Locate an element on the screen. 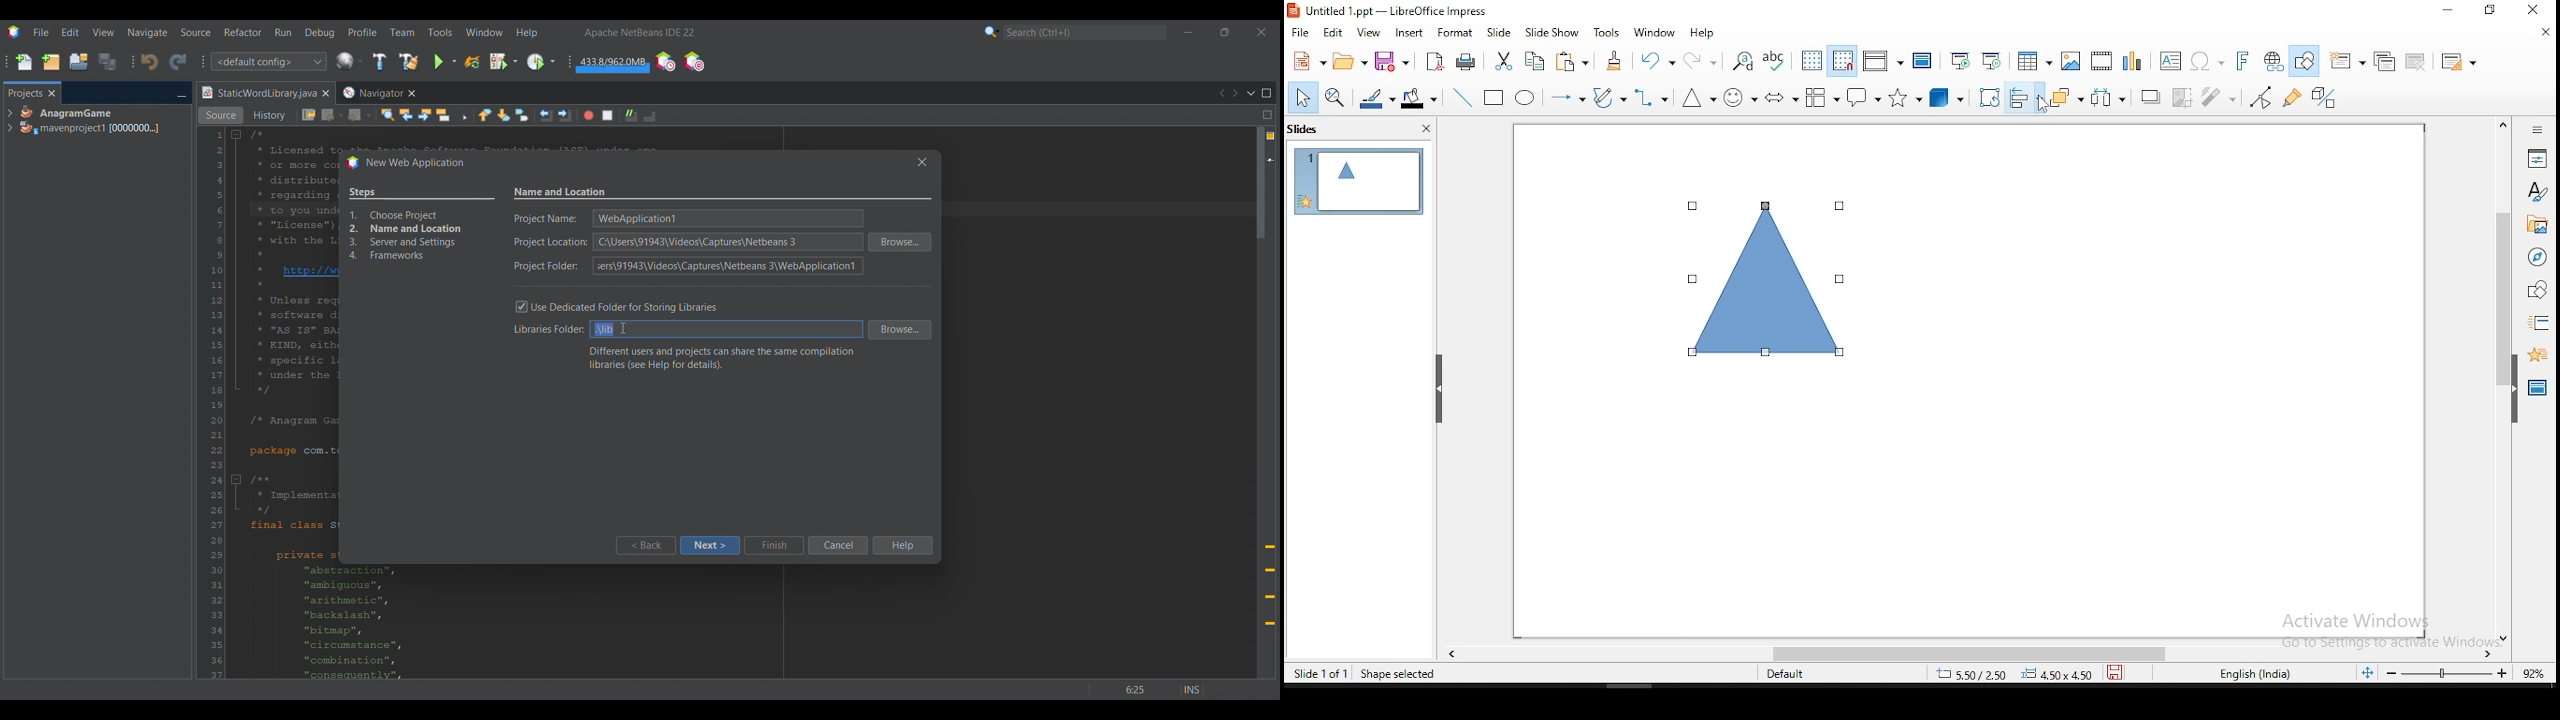  English (India) is located at coordinates (2254, 675).